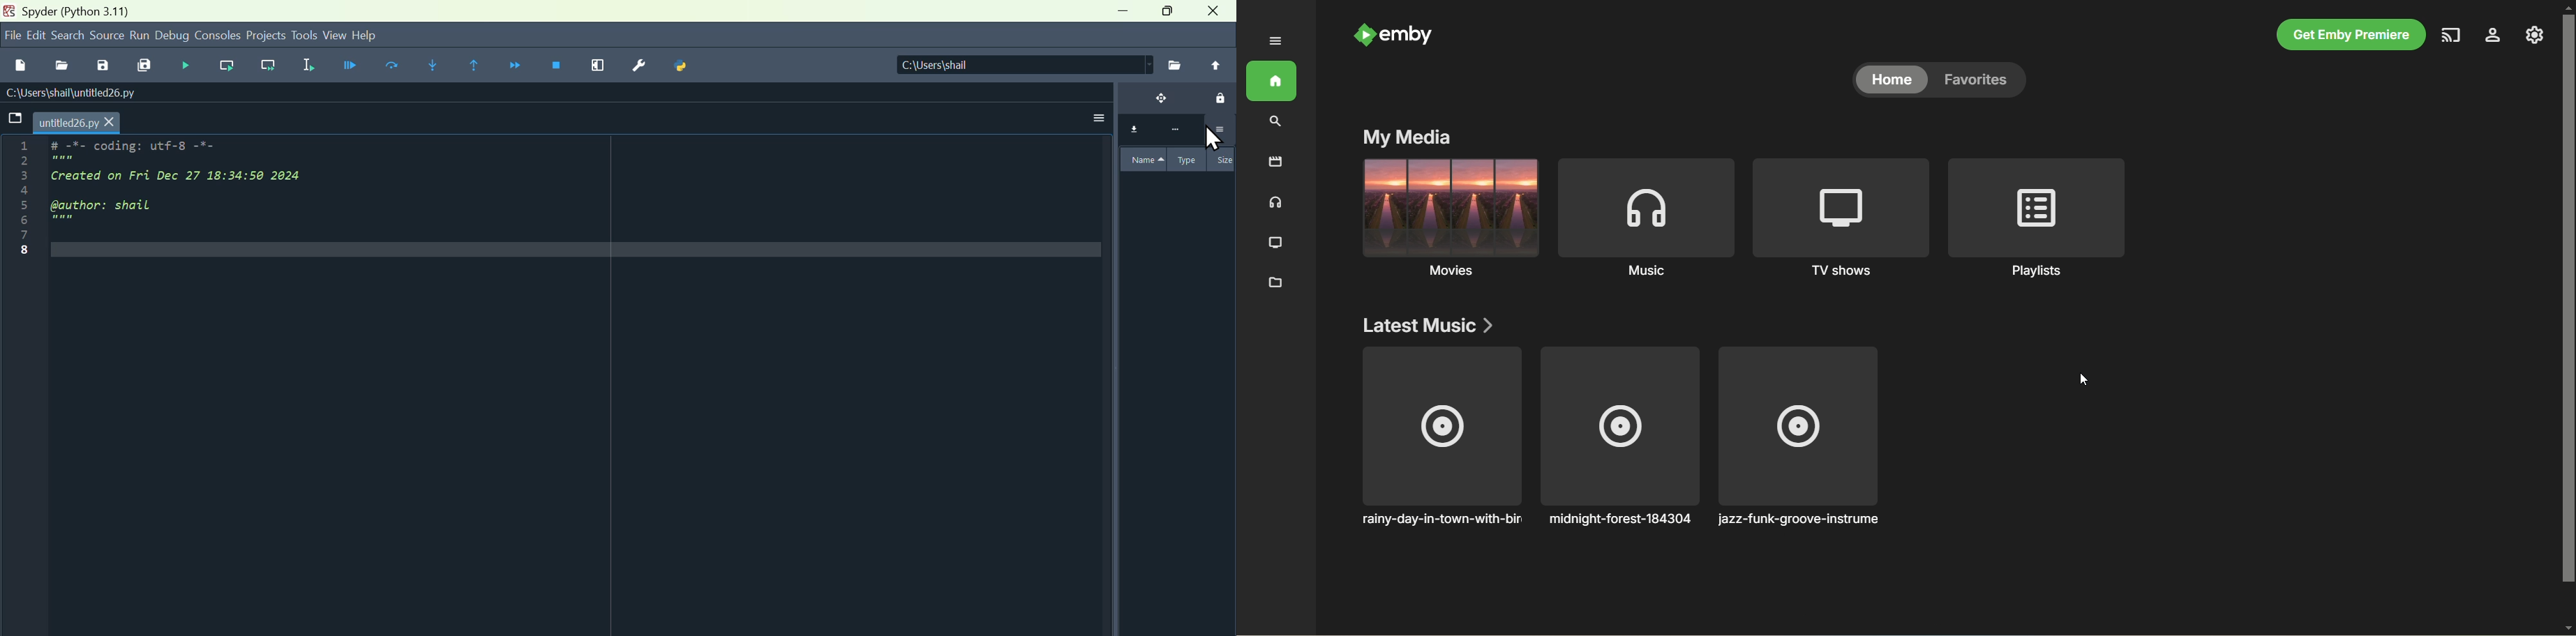 Image resolution: width=2576 pixels, height=644 pixels. Describe the element at coordinates (219, 34) in the screenshot. I see `Consoles` at that location.